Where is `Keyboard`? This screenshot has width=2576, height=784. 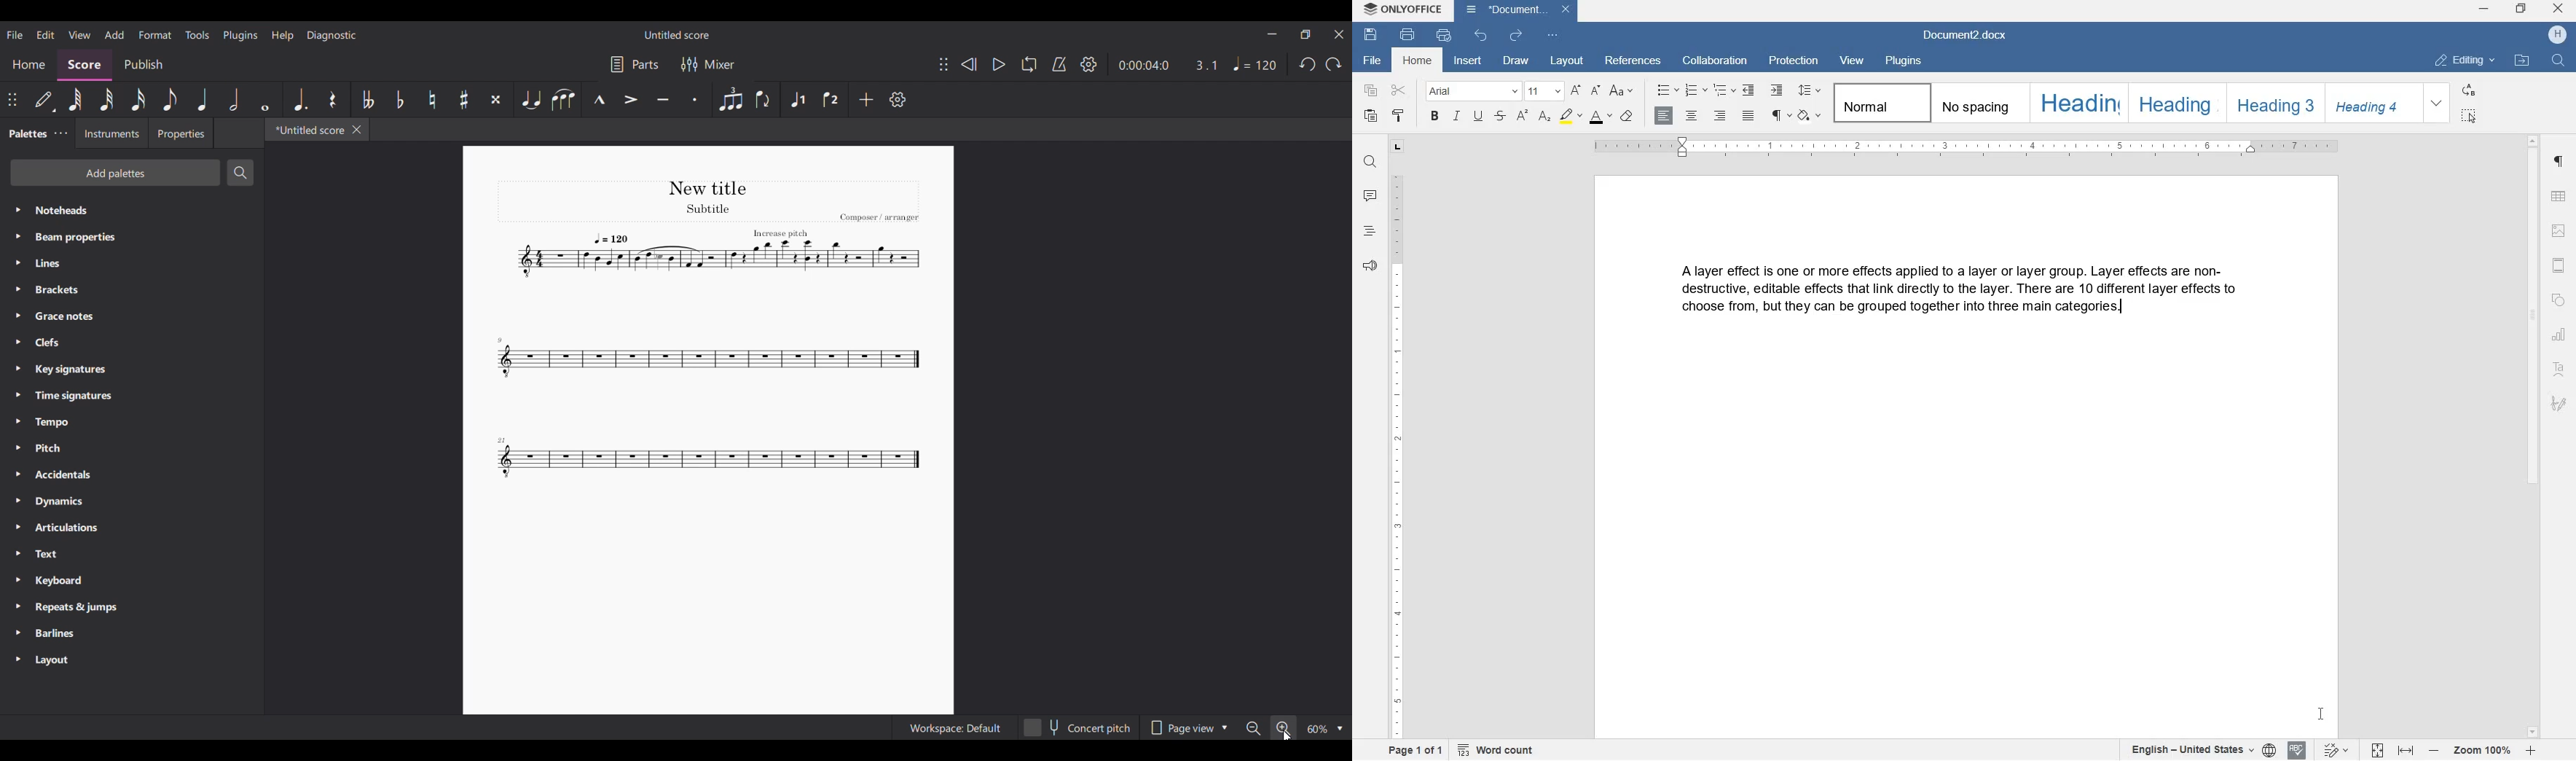
Keyboard is located at coordinates (132, 581).